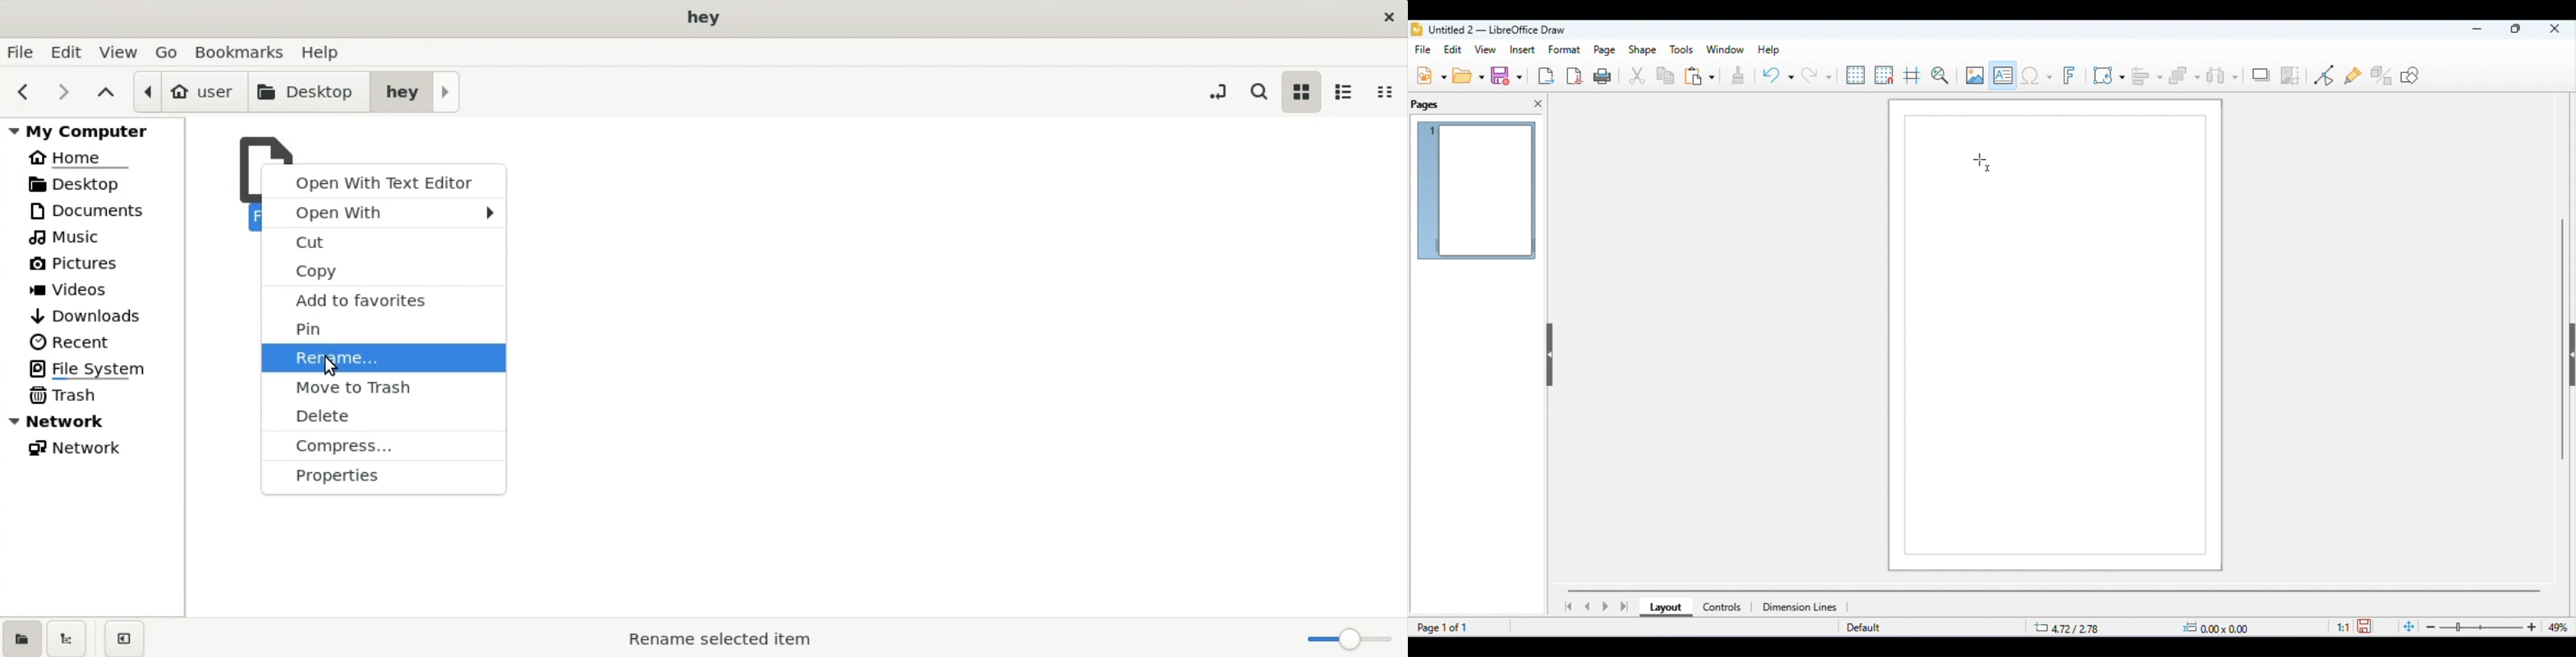 This screenshot has width=2576, height=672. I want to click on align objects, so click(2148, 75).